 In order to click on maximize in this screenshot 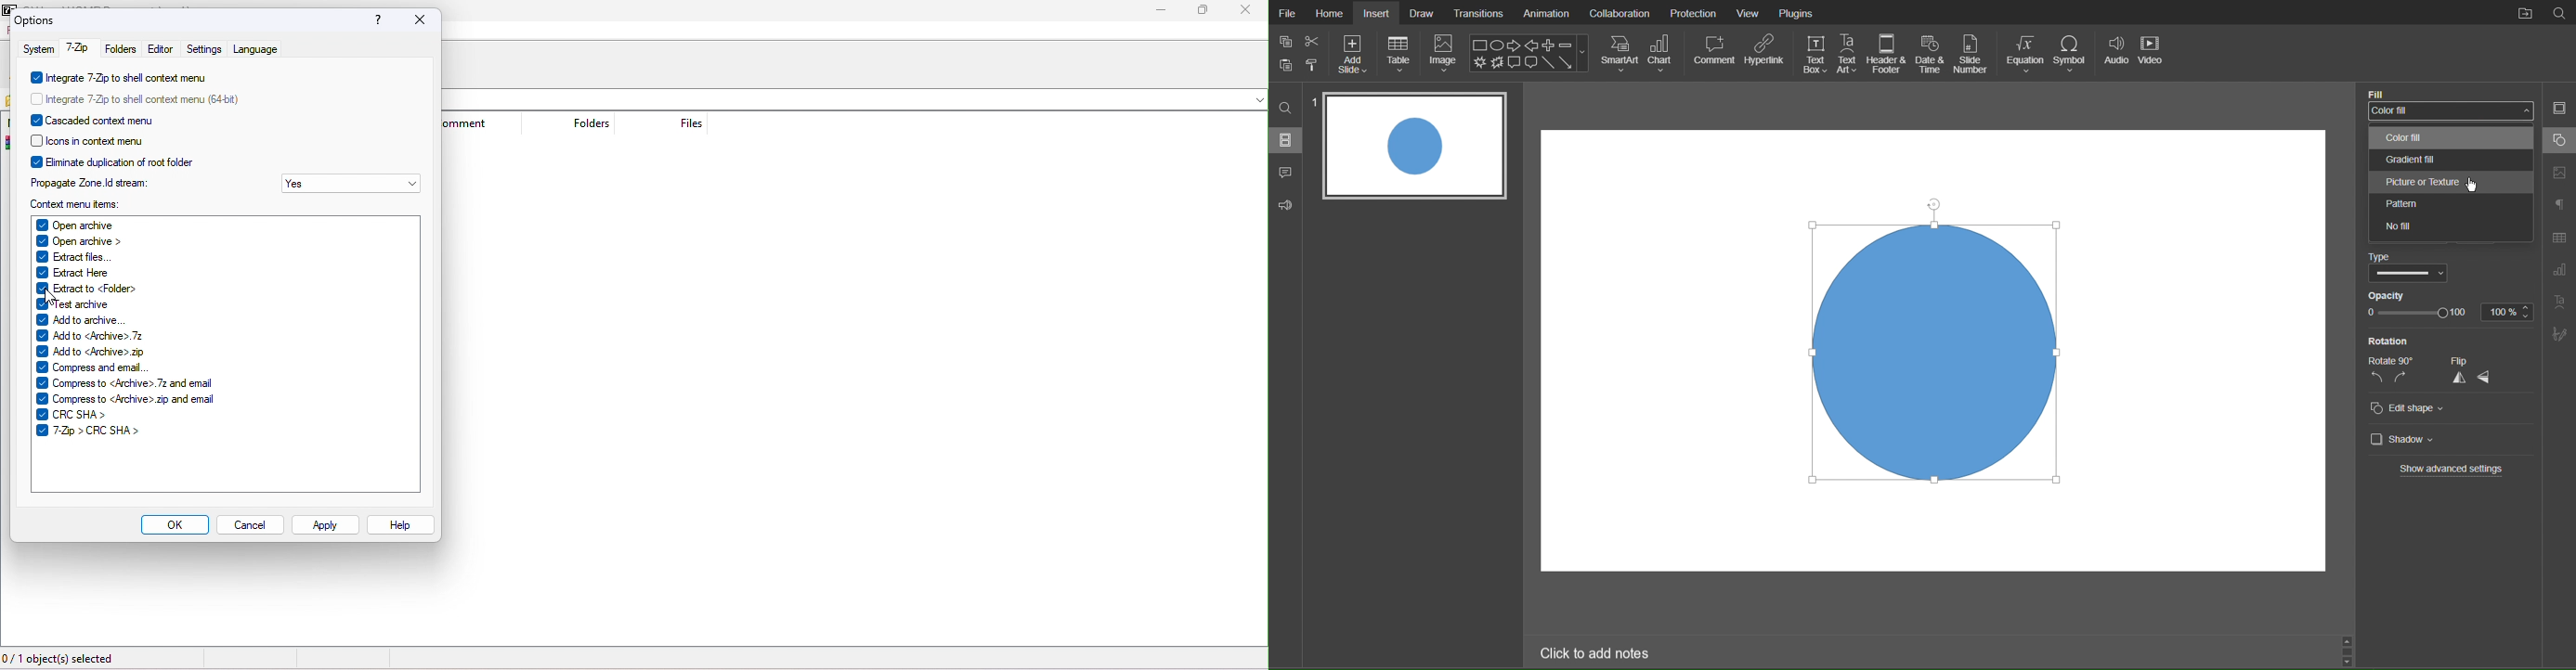, I will do `click(1206, 11)`.